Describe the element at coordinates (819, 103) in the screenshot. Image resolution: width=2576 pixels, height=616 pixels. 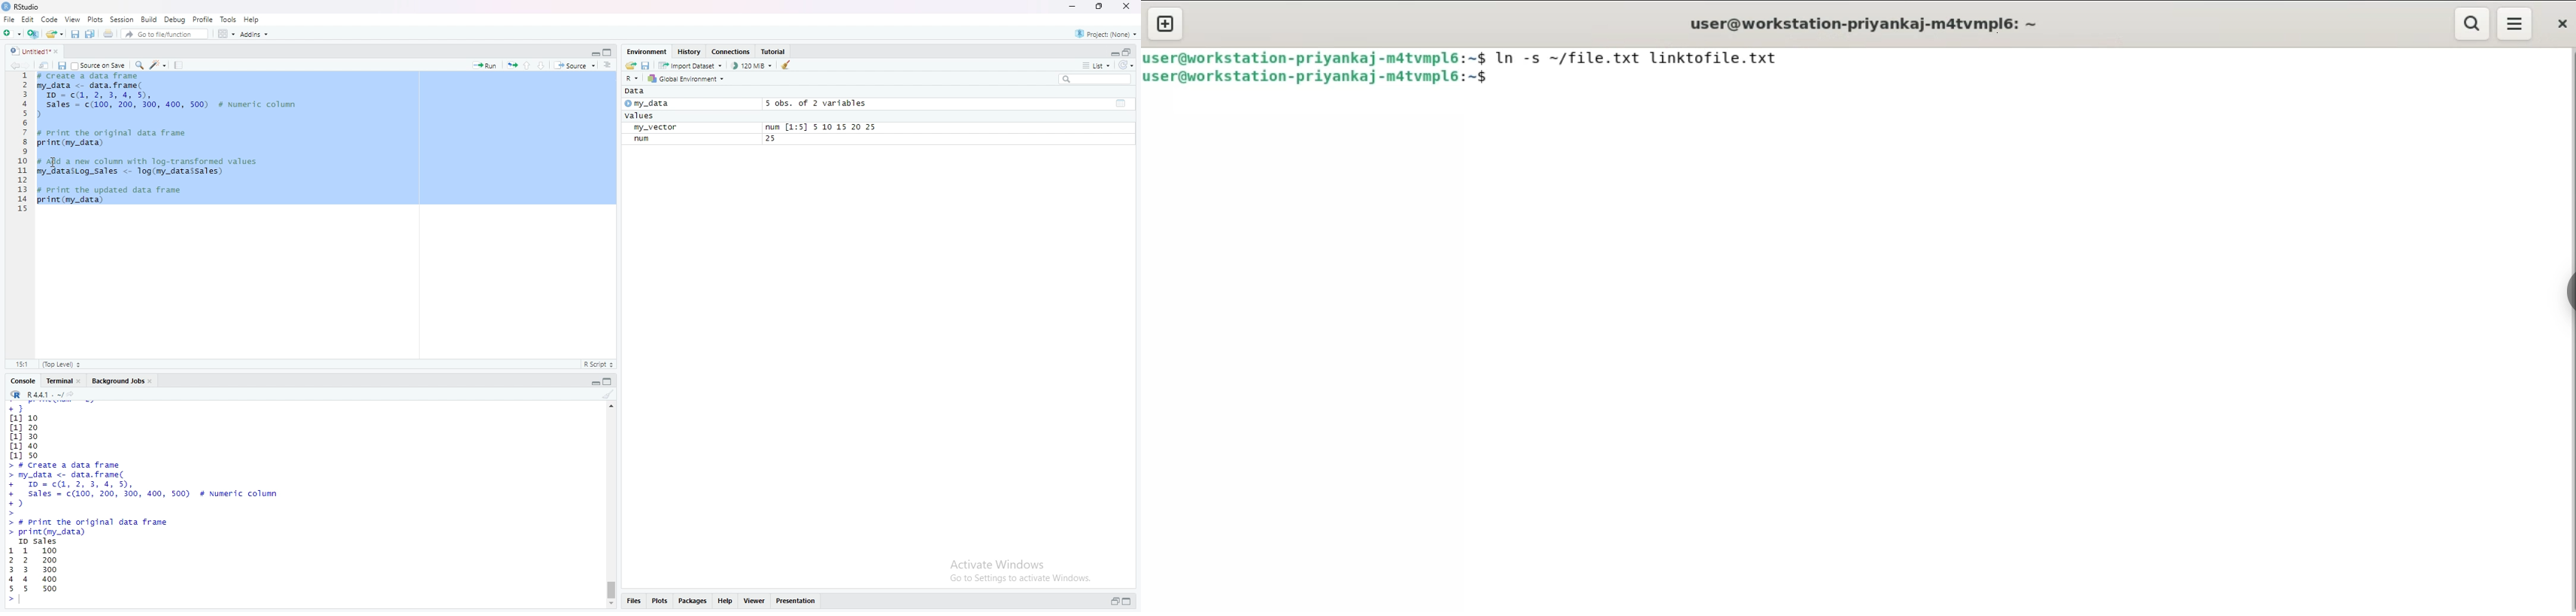
I see `5 obs. of 2 variables` at that location.